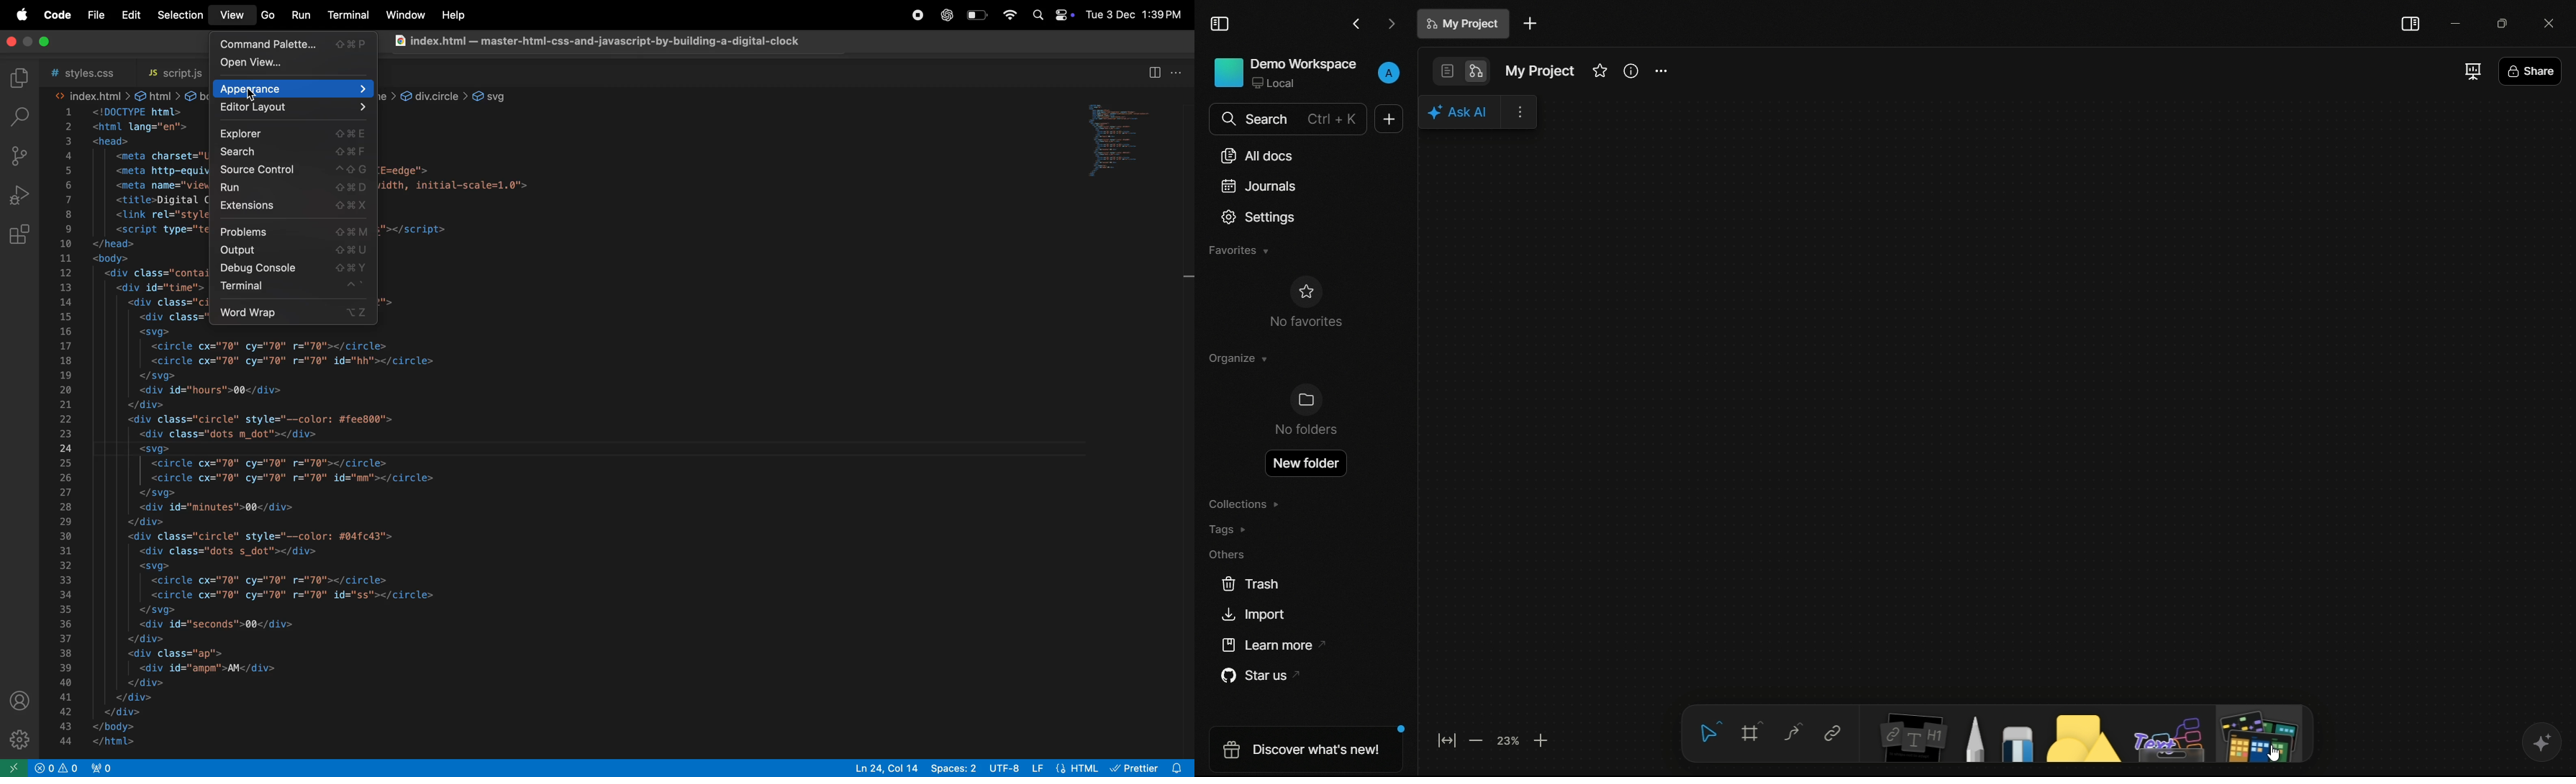  I want to click on connectors, so click(1792, 733).